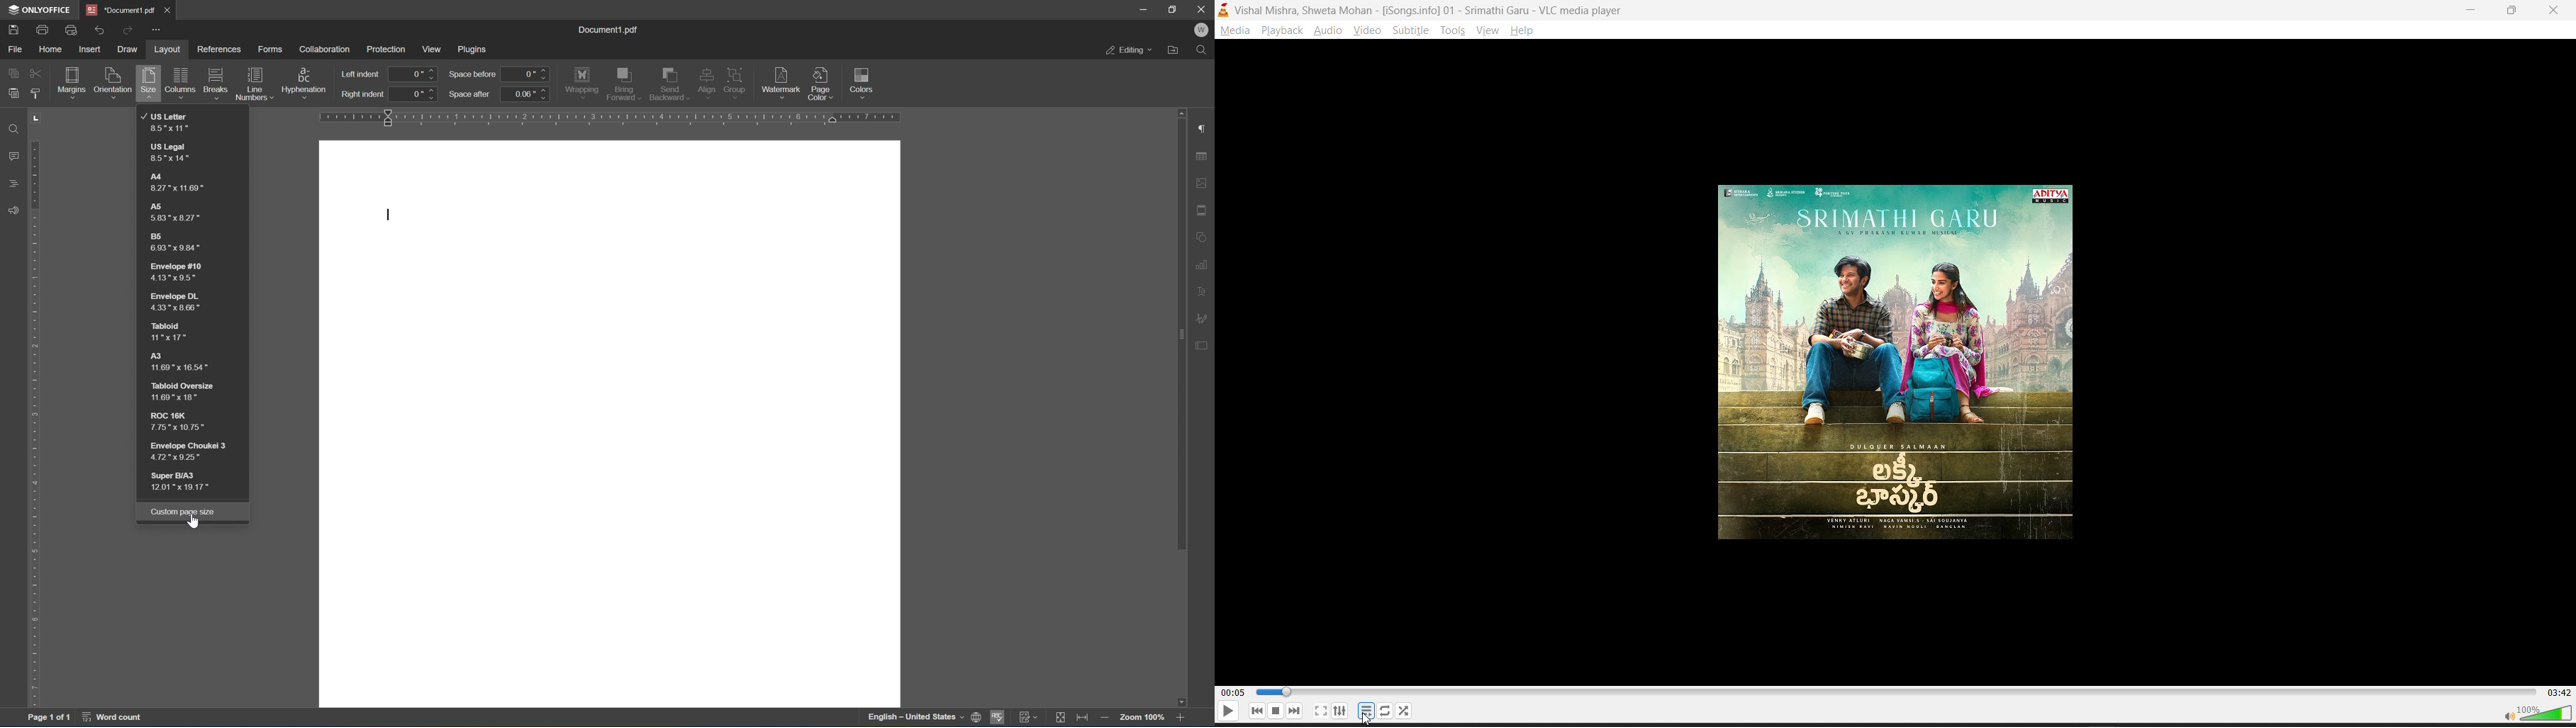 This screenshot has width=2576, height=728. What do you see at coordinates (148, 84) in the screenshot?
I see `size with active cursor` at bounding box center [148, 84].